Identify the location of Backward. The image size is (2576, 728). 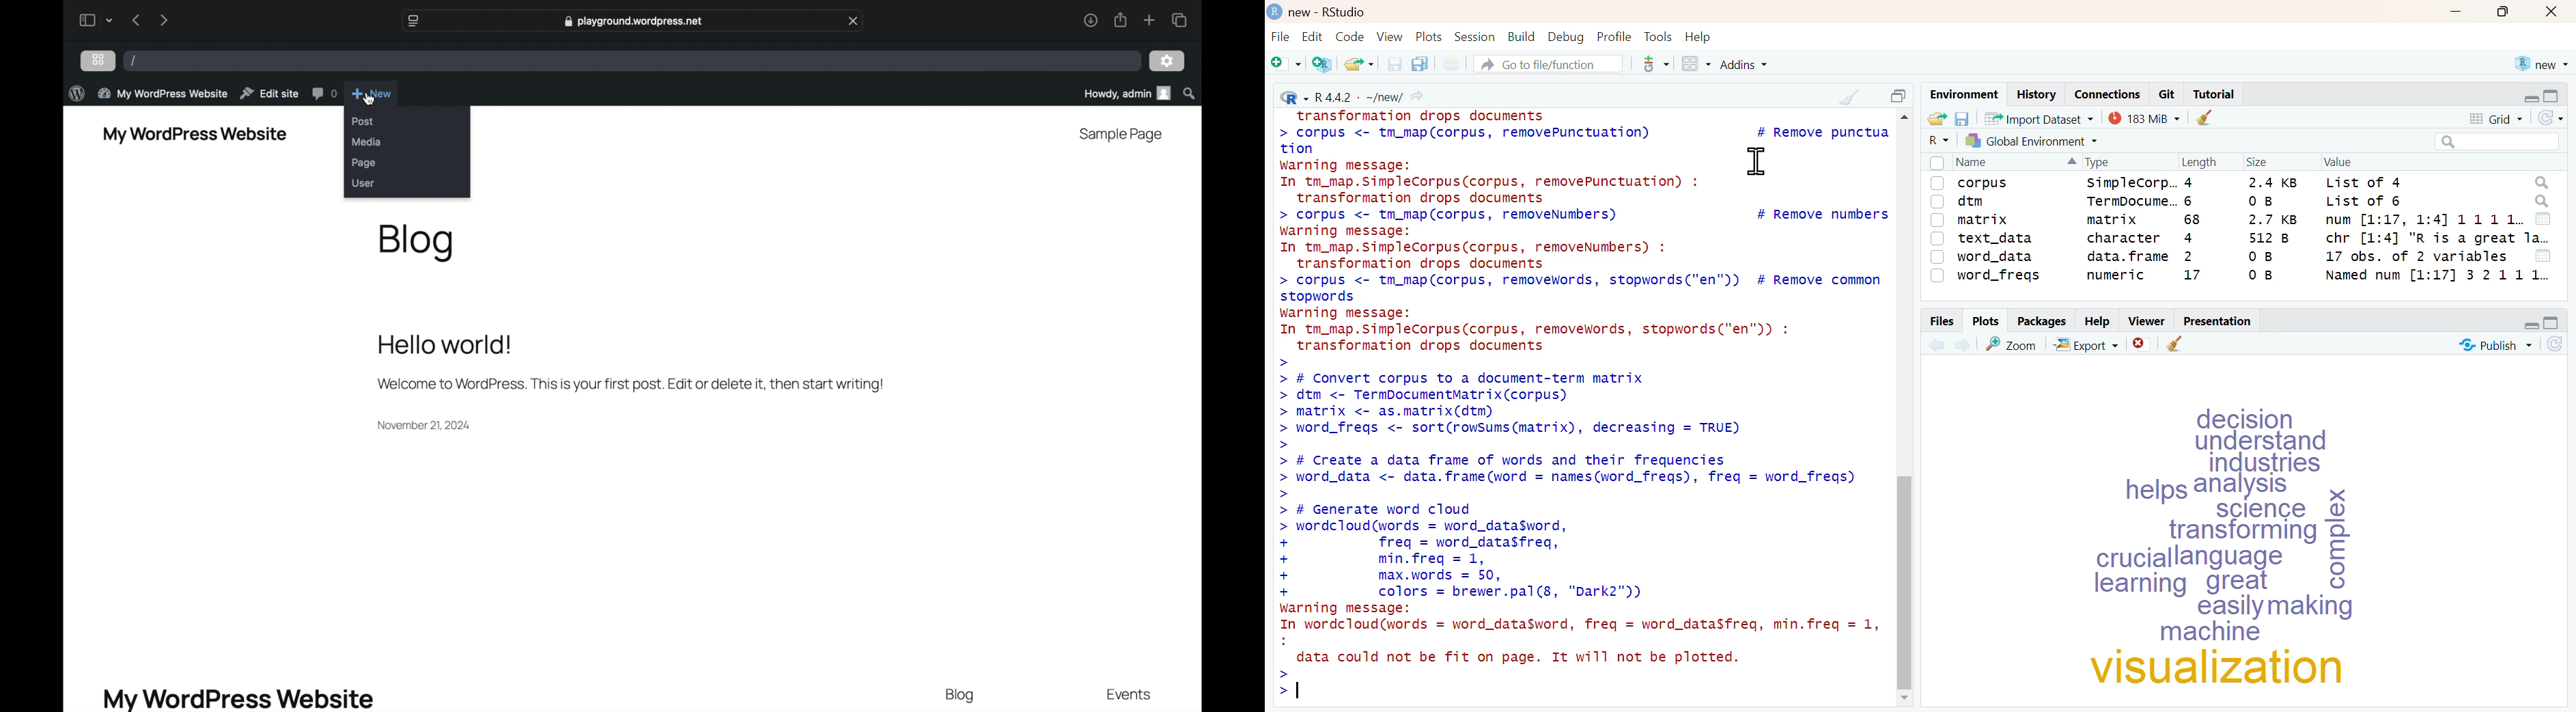
(1935, 344).